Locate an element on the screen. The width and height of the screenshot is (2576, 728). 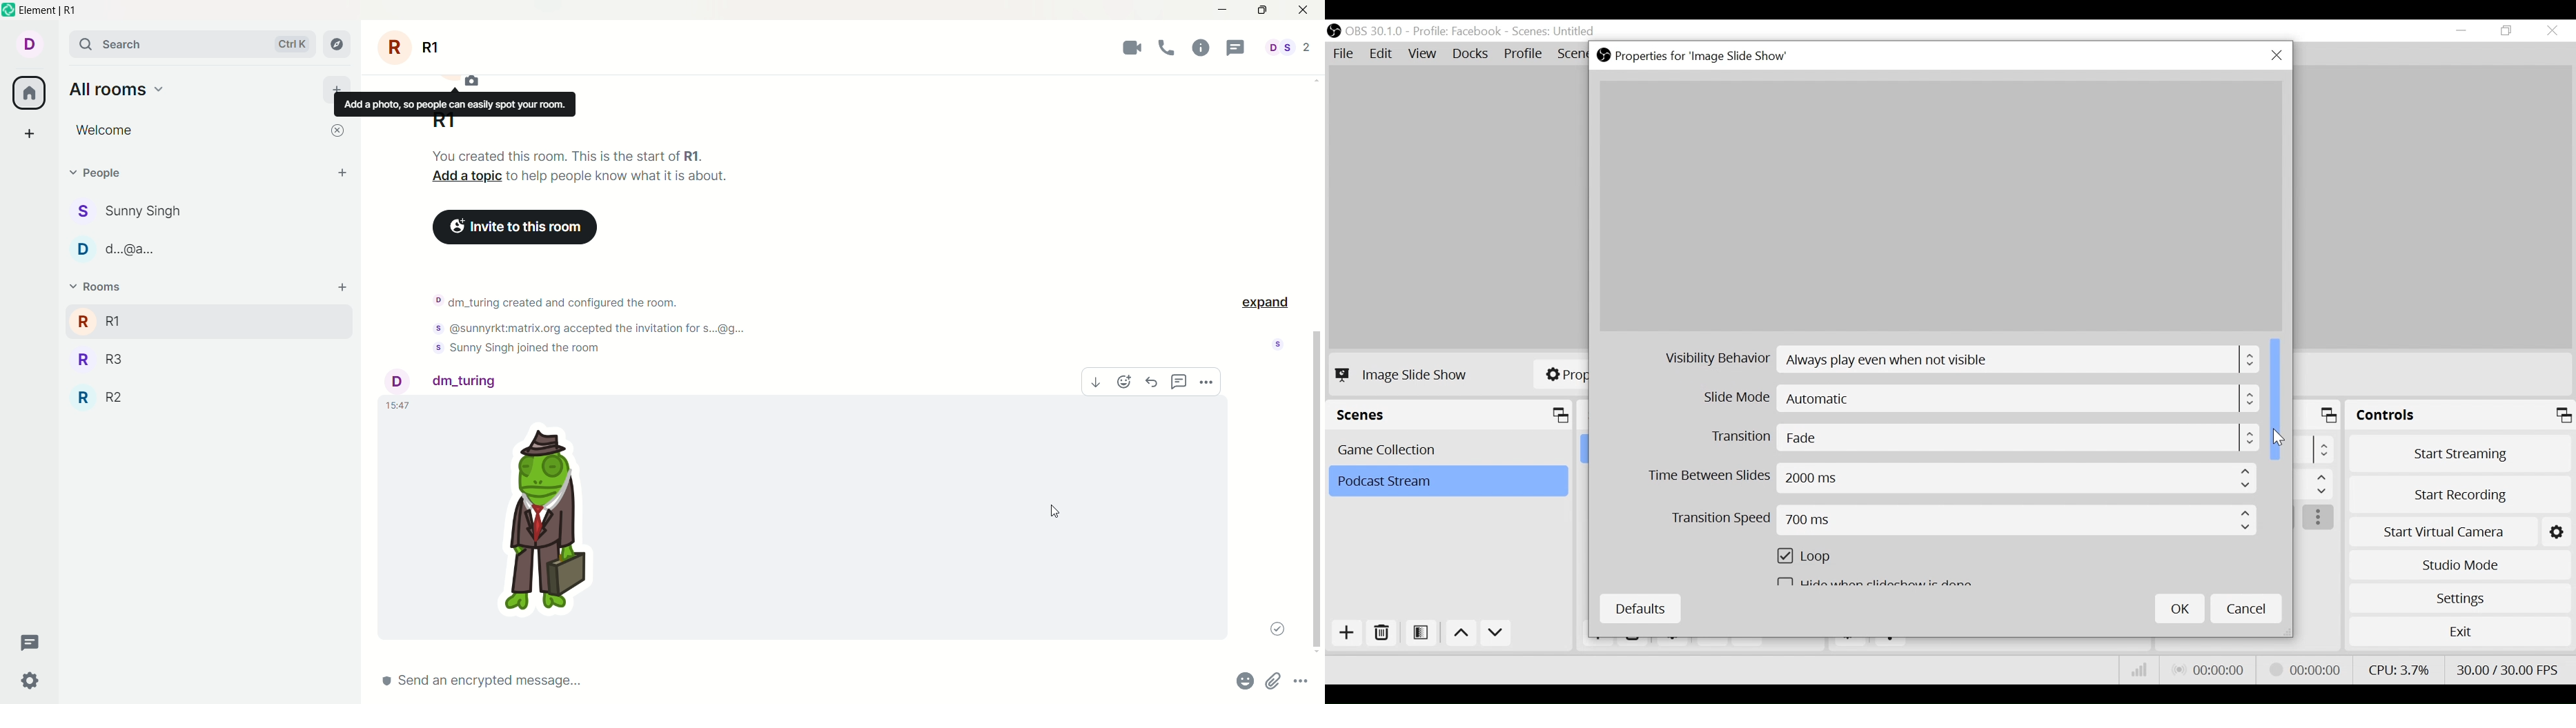
Defaults is located at coordinates (1640, 609).